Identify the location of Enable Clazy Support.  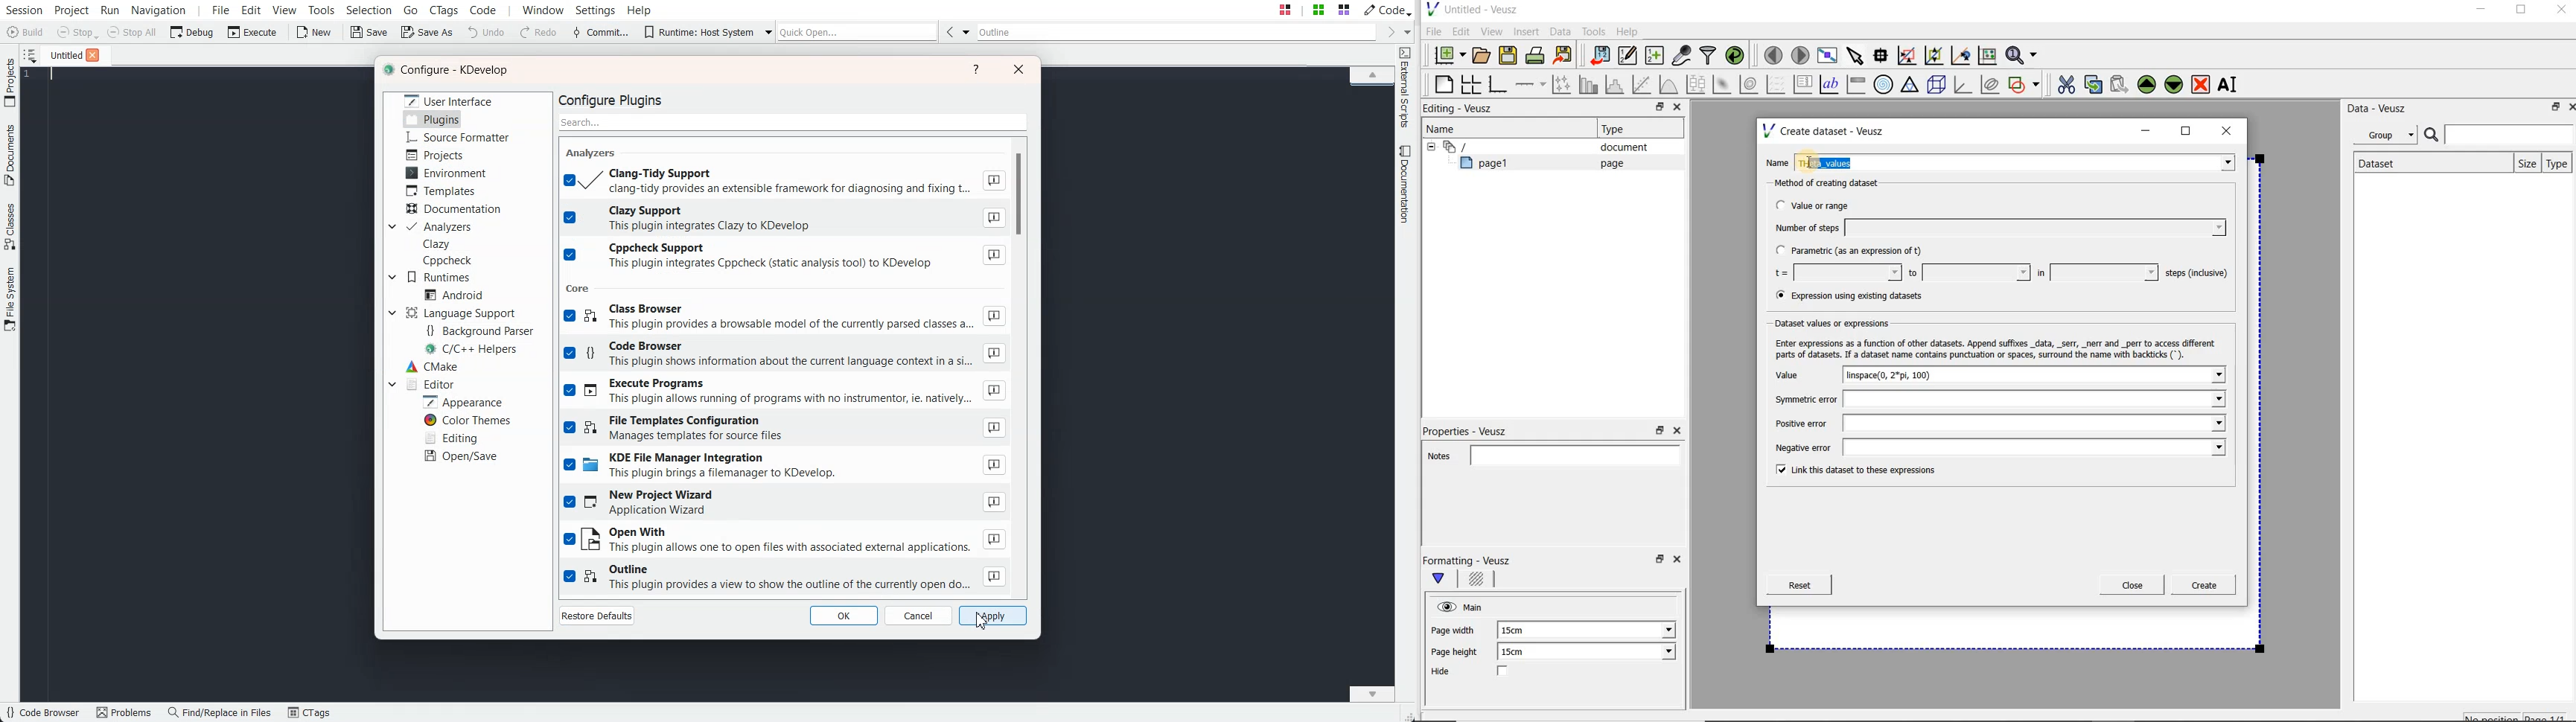
(785, 218).